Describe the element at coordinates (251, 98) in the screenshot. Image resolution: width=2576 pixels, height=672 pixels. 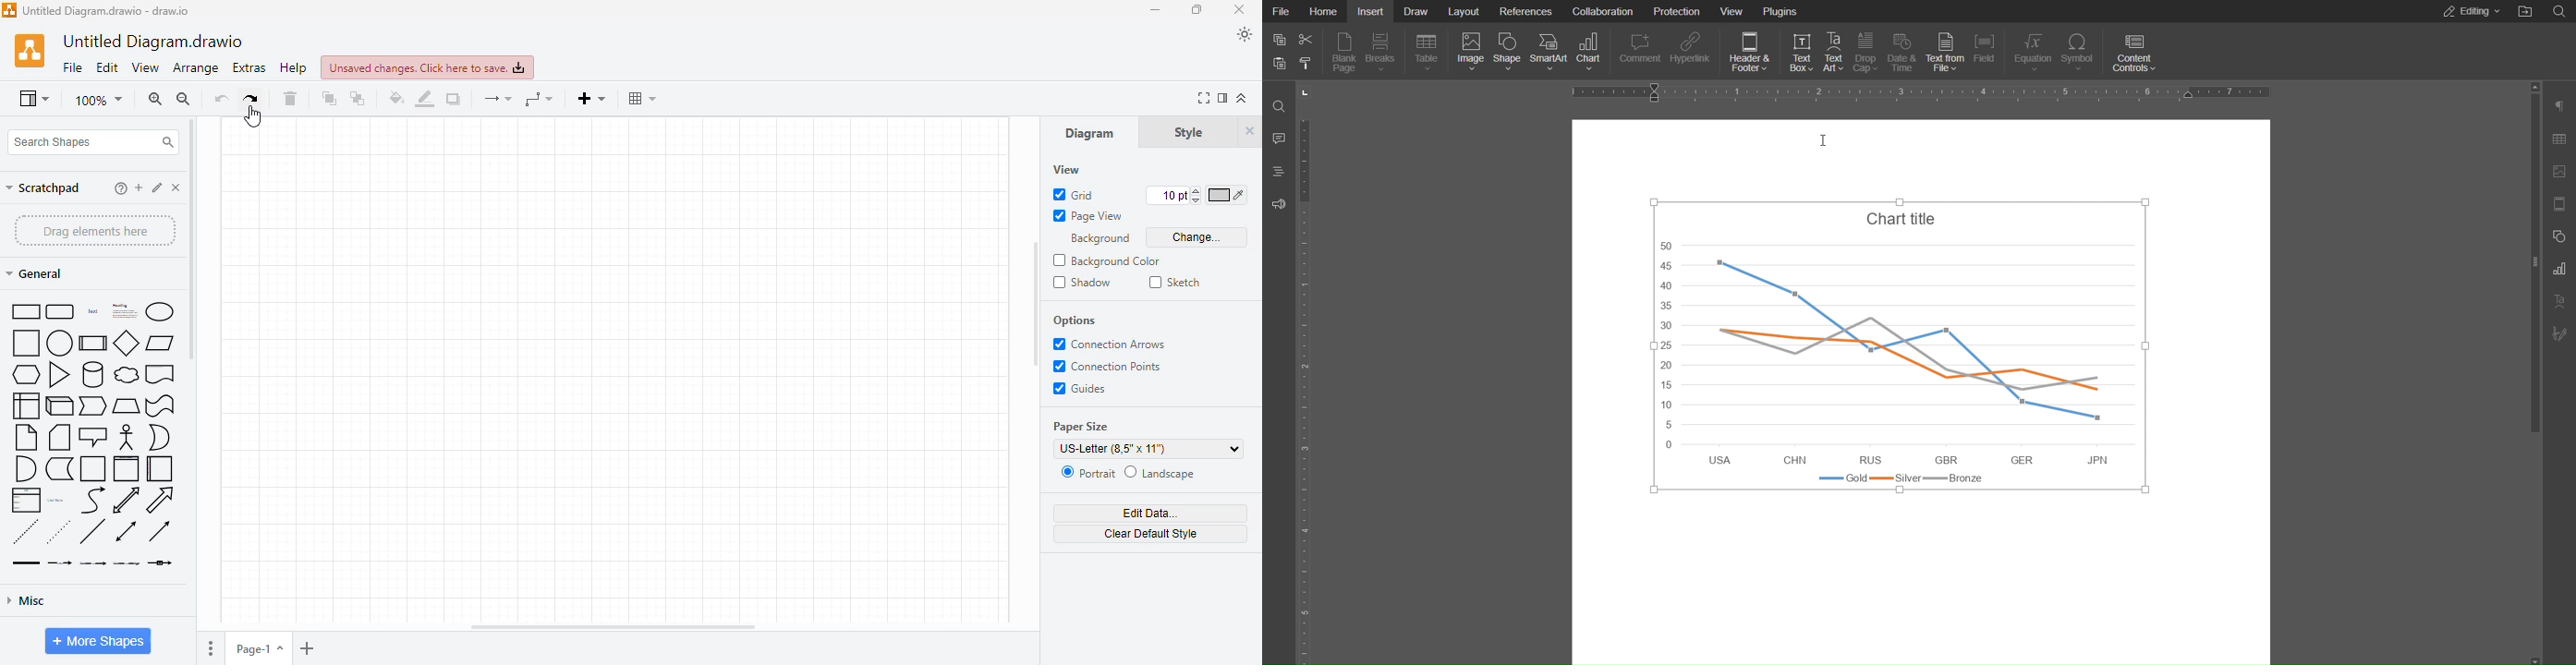
I see `redo` at that location.